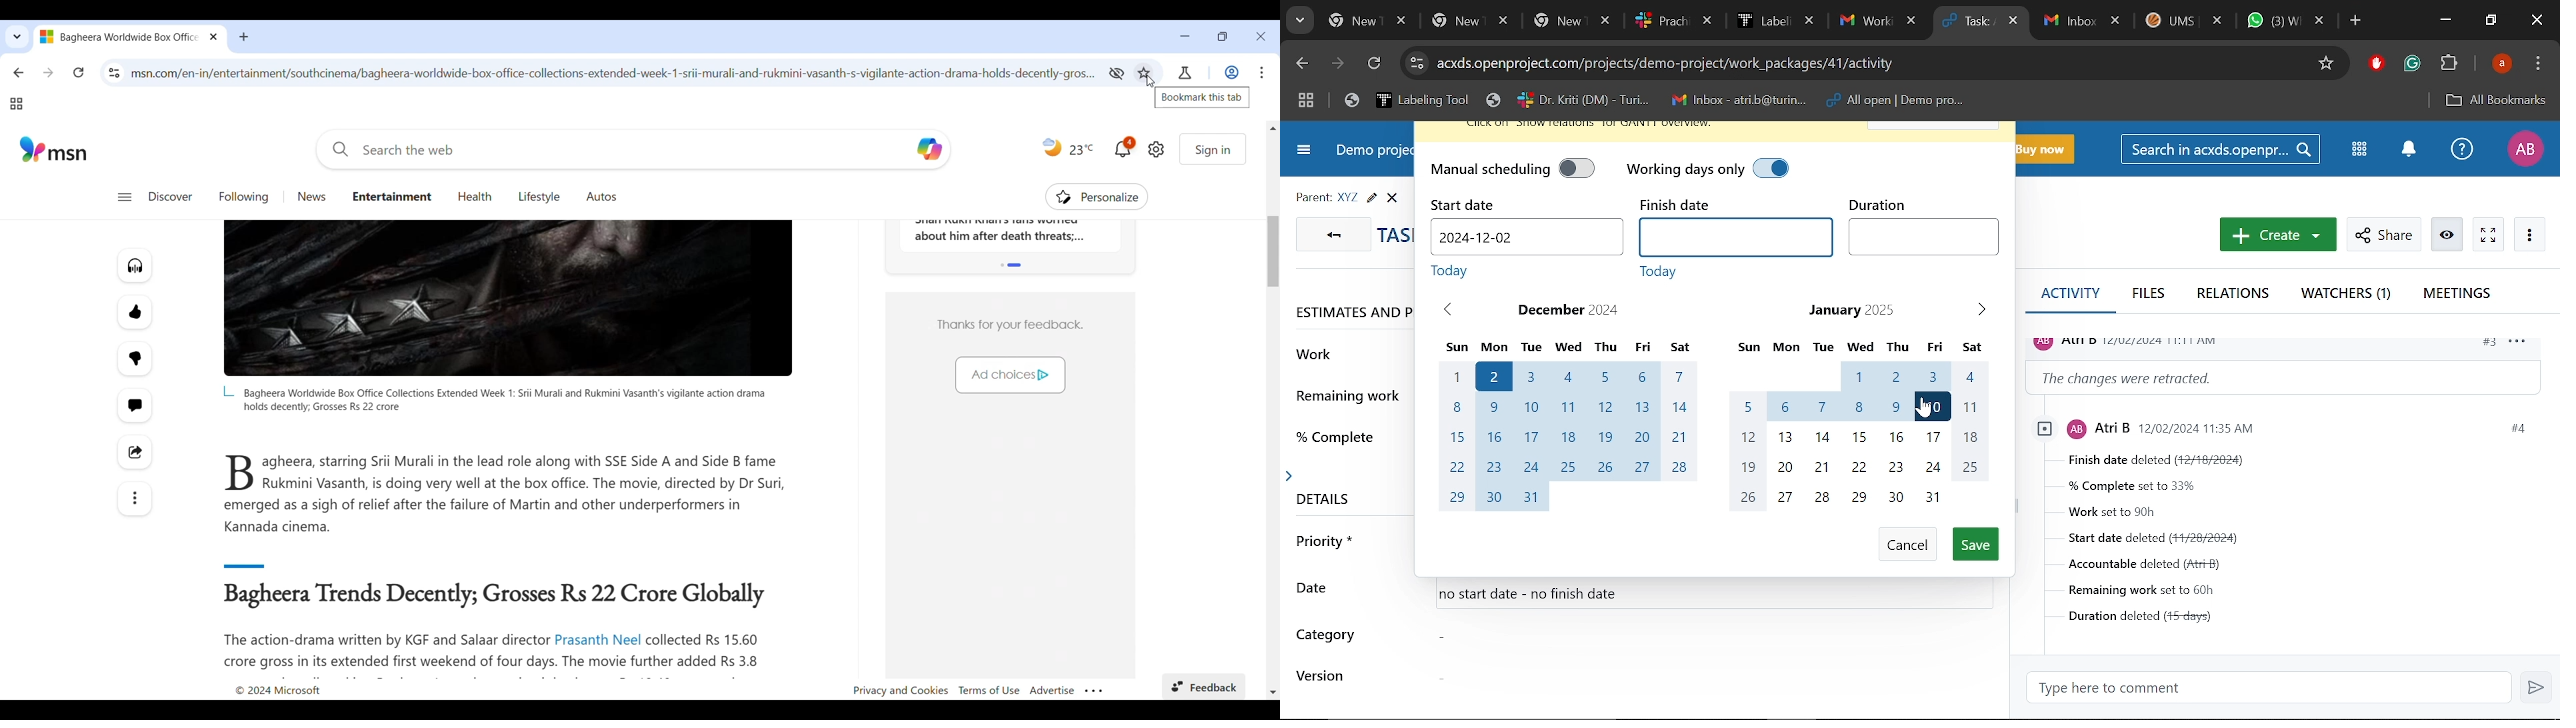 The width and height of the screenshot is (2576, 728). What do you see at coordinates (2523, 149) in the screenshot?
I see `Profile` at bounding box center [2523, 149].